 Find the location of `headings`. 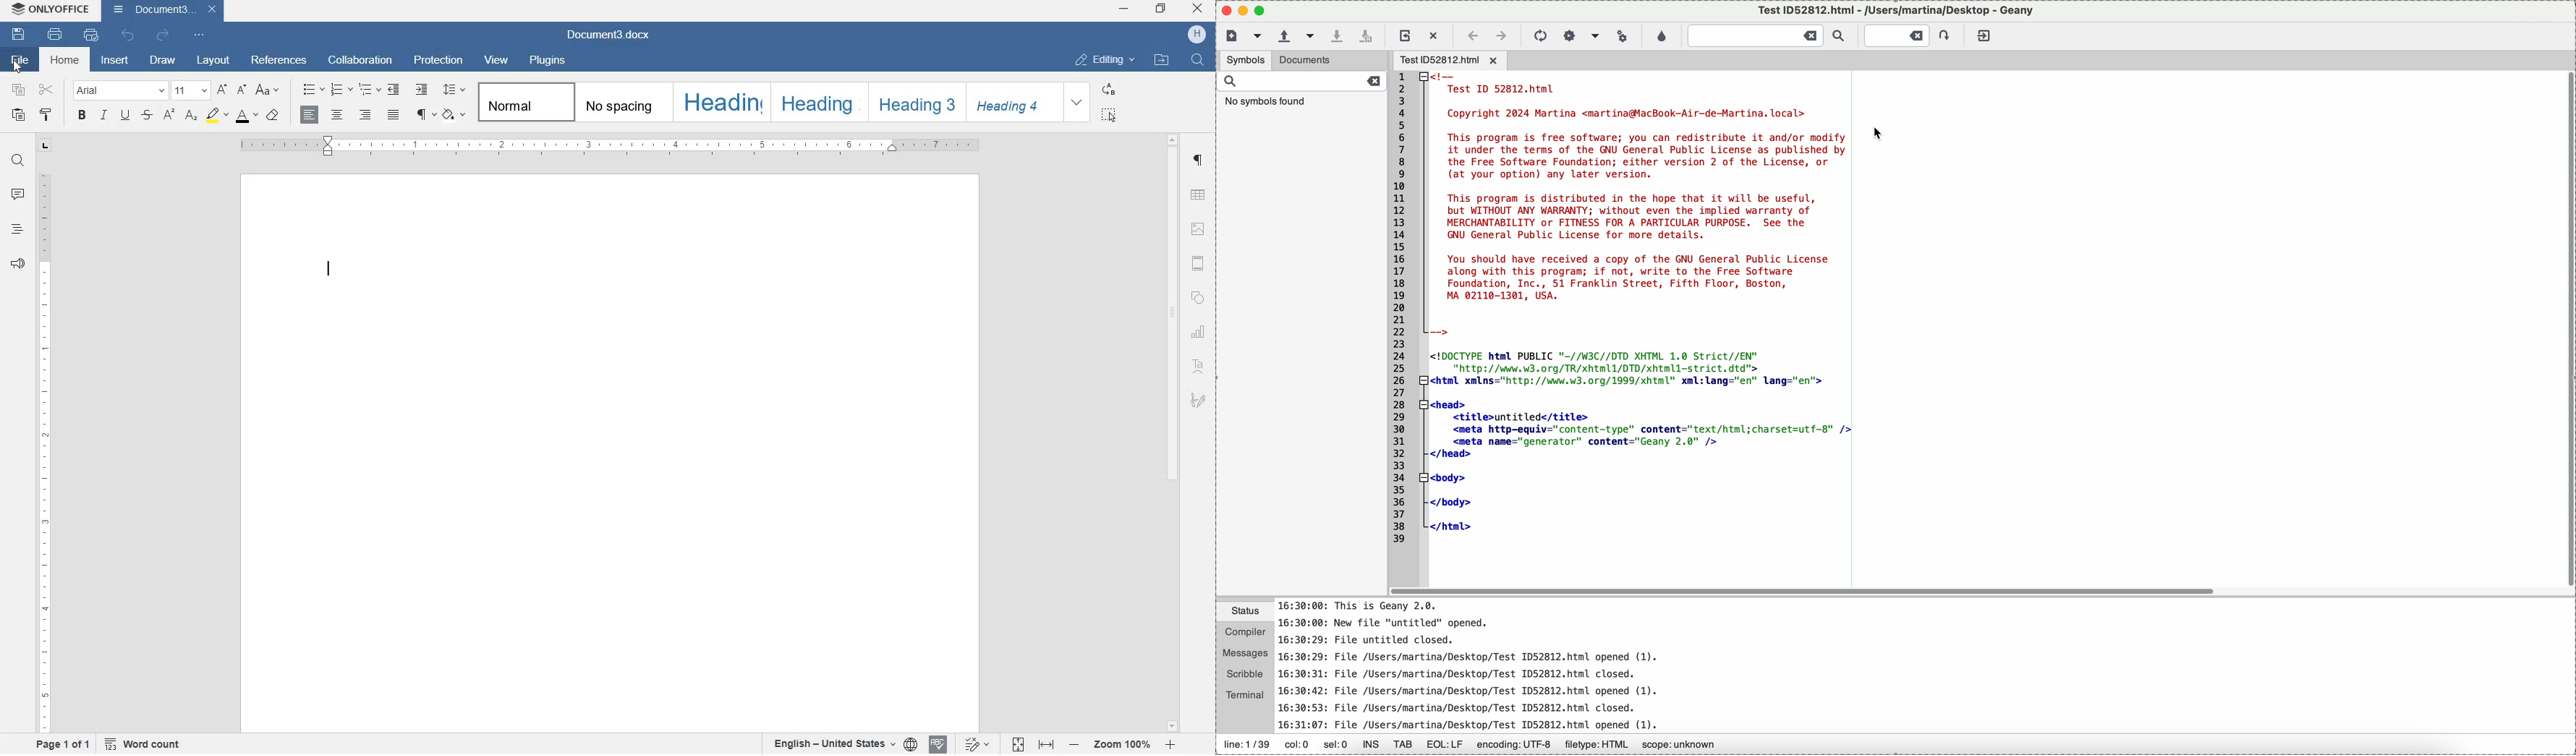

headings is located at coordinates (16, 232).